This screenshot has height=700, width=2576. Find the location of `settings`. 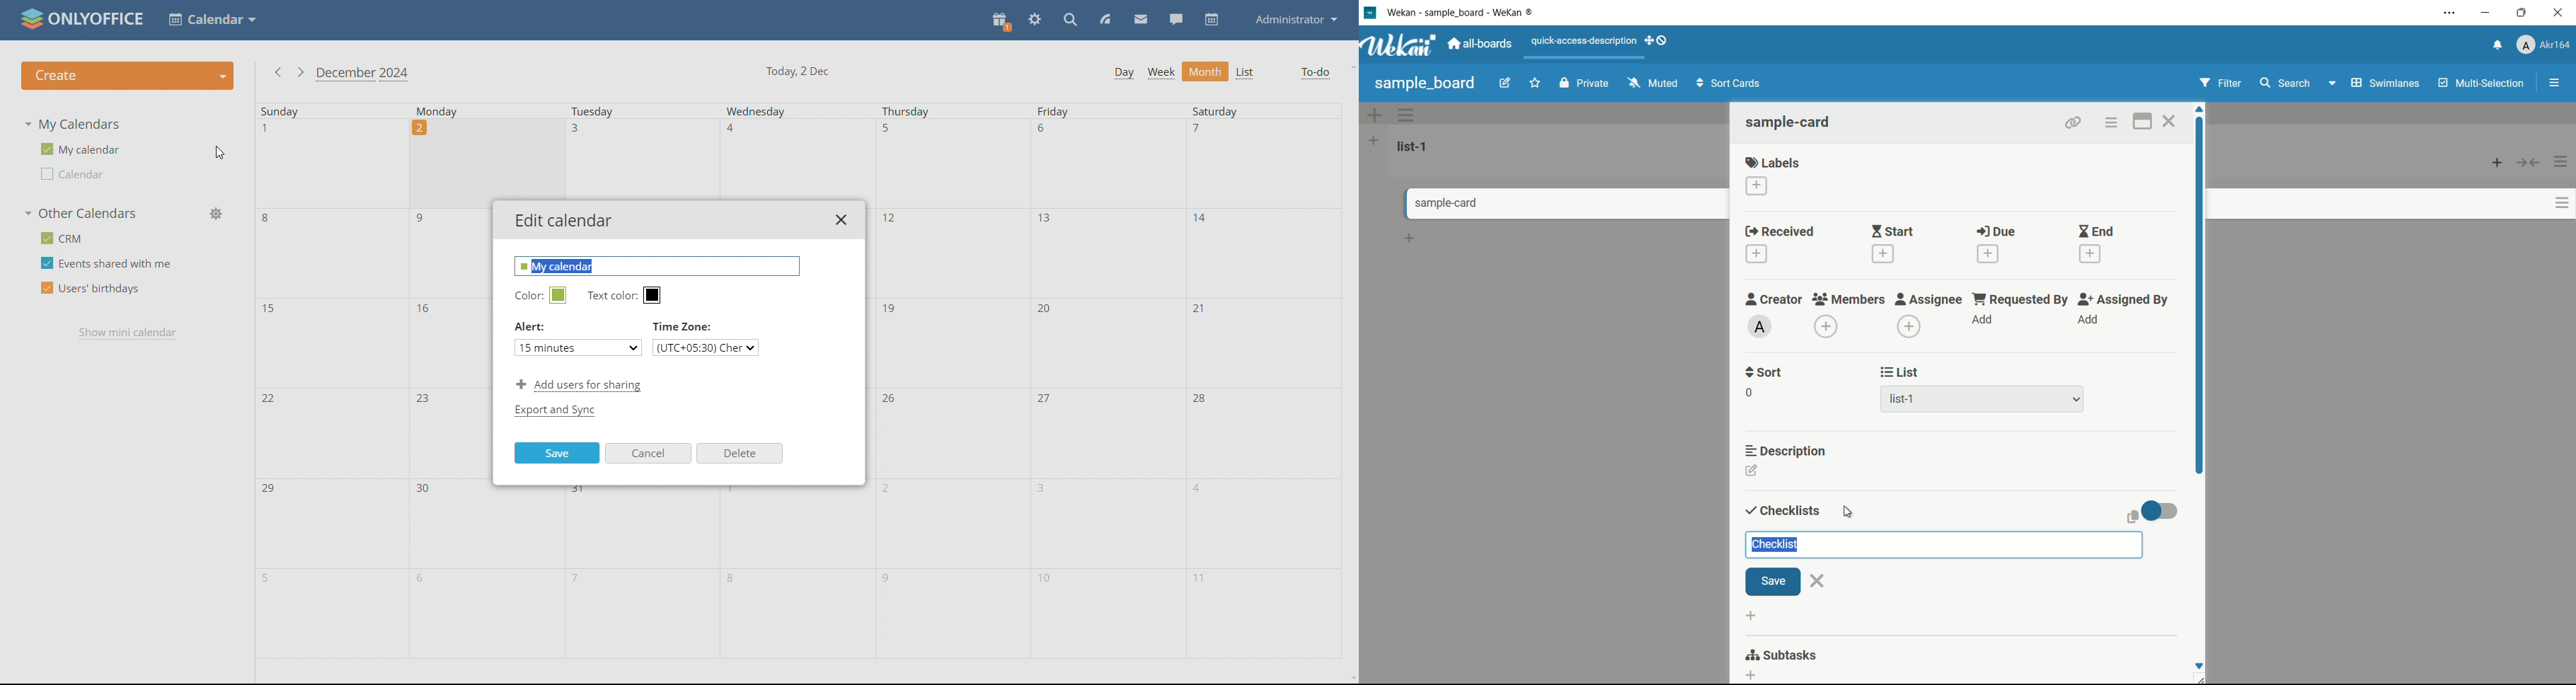

settings is located at coordinates (1037, 22).